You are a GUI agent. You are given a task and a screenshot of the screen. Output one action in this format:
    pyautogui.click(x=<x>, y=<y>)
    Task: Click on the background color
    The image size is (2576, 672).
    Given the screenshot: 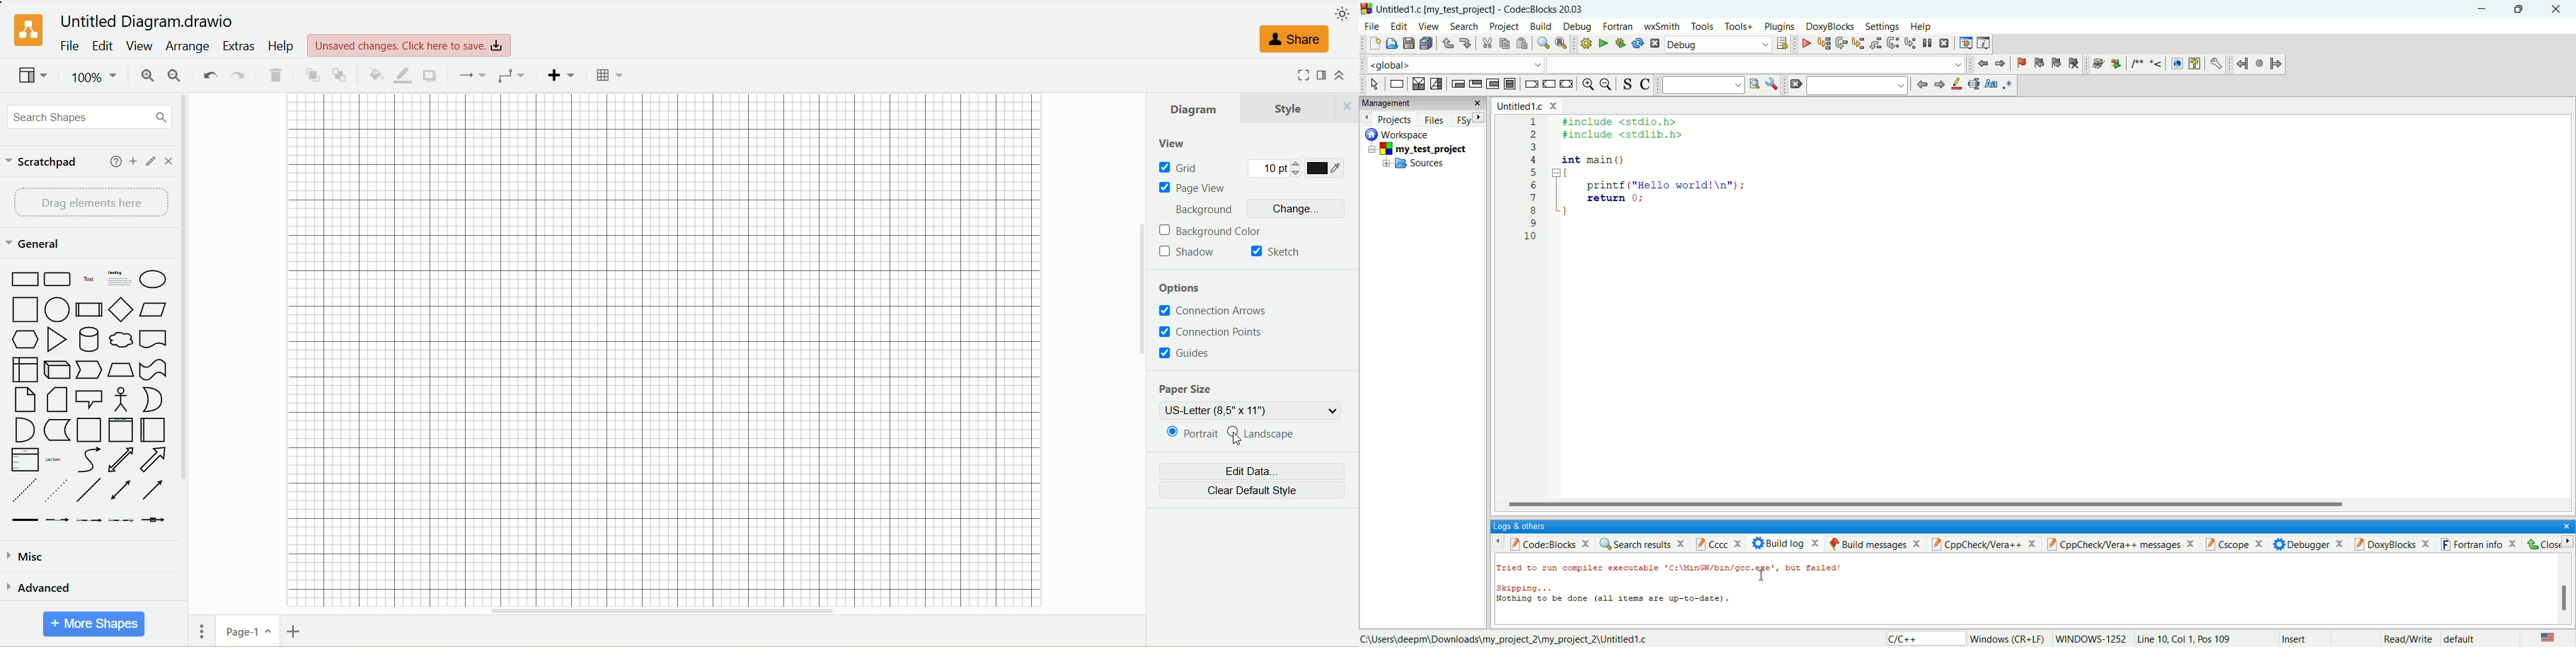 What is the action you would take?
    pyautogui.click(x=1212, y=231)
    